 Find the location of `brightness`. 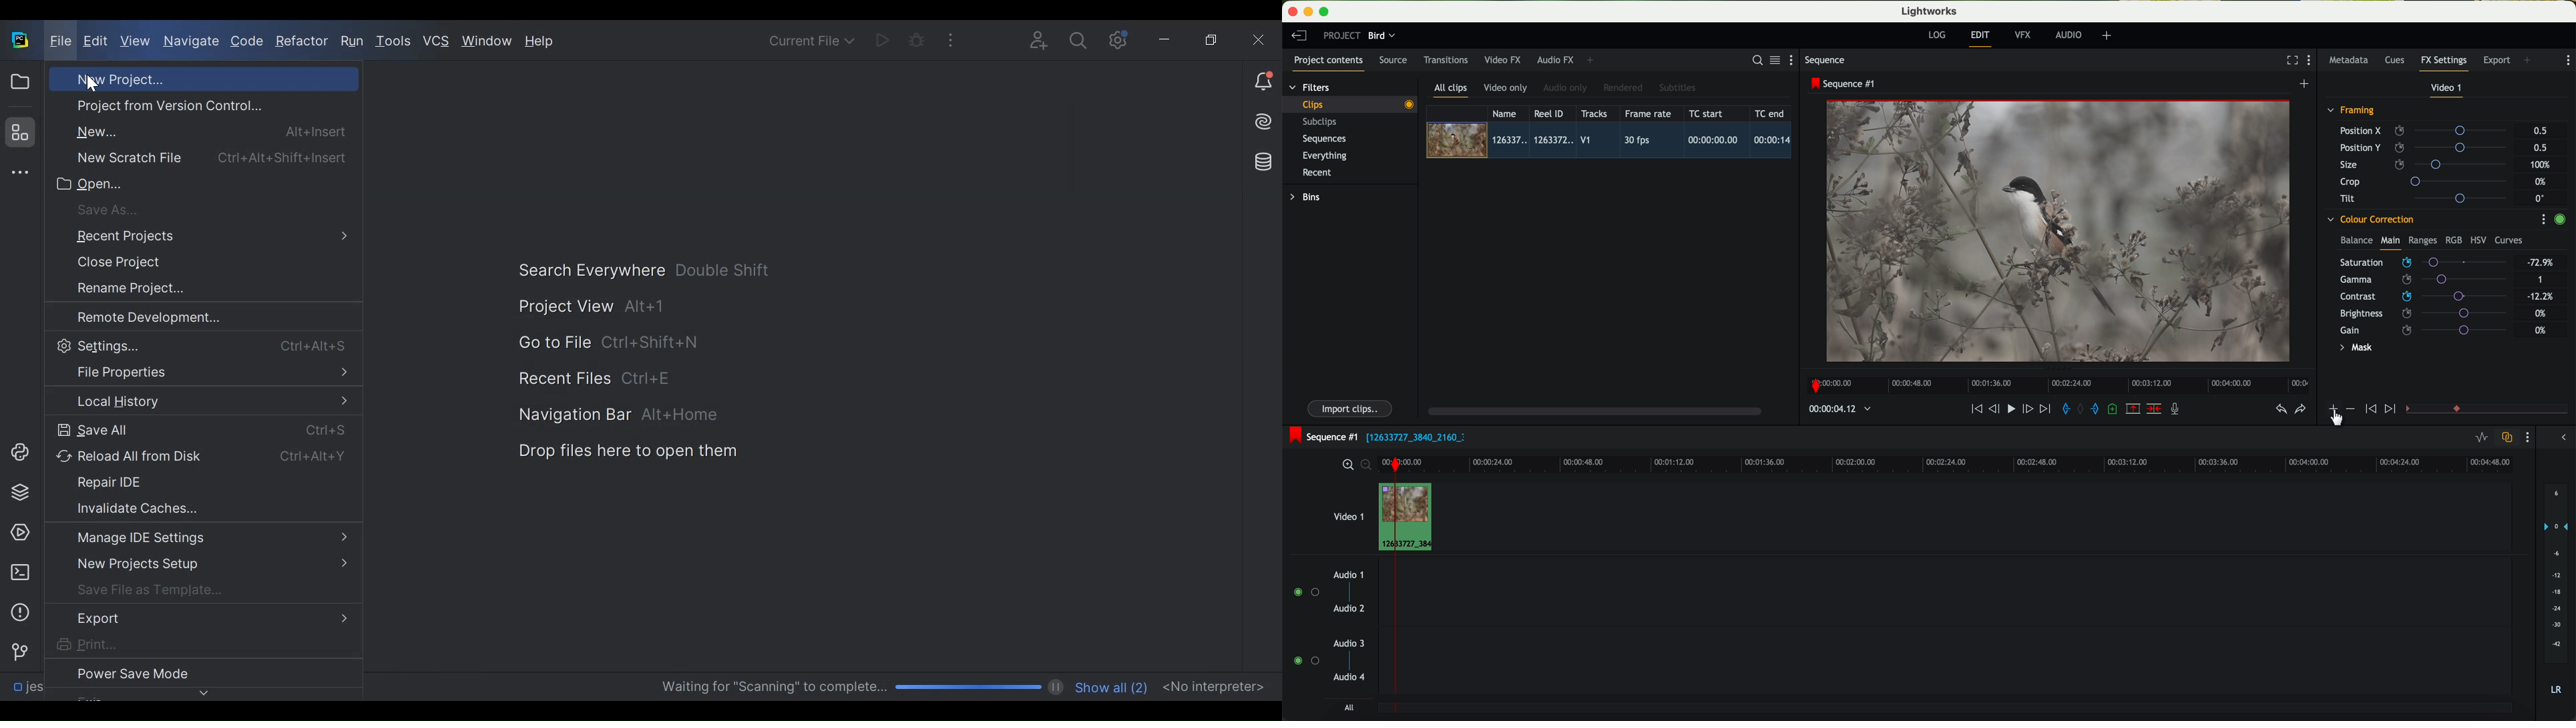

brightness is located at coordinates (2431, 314).